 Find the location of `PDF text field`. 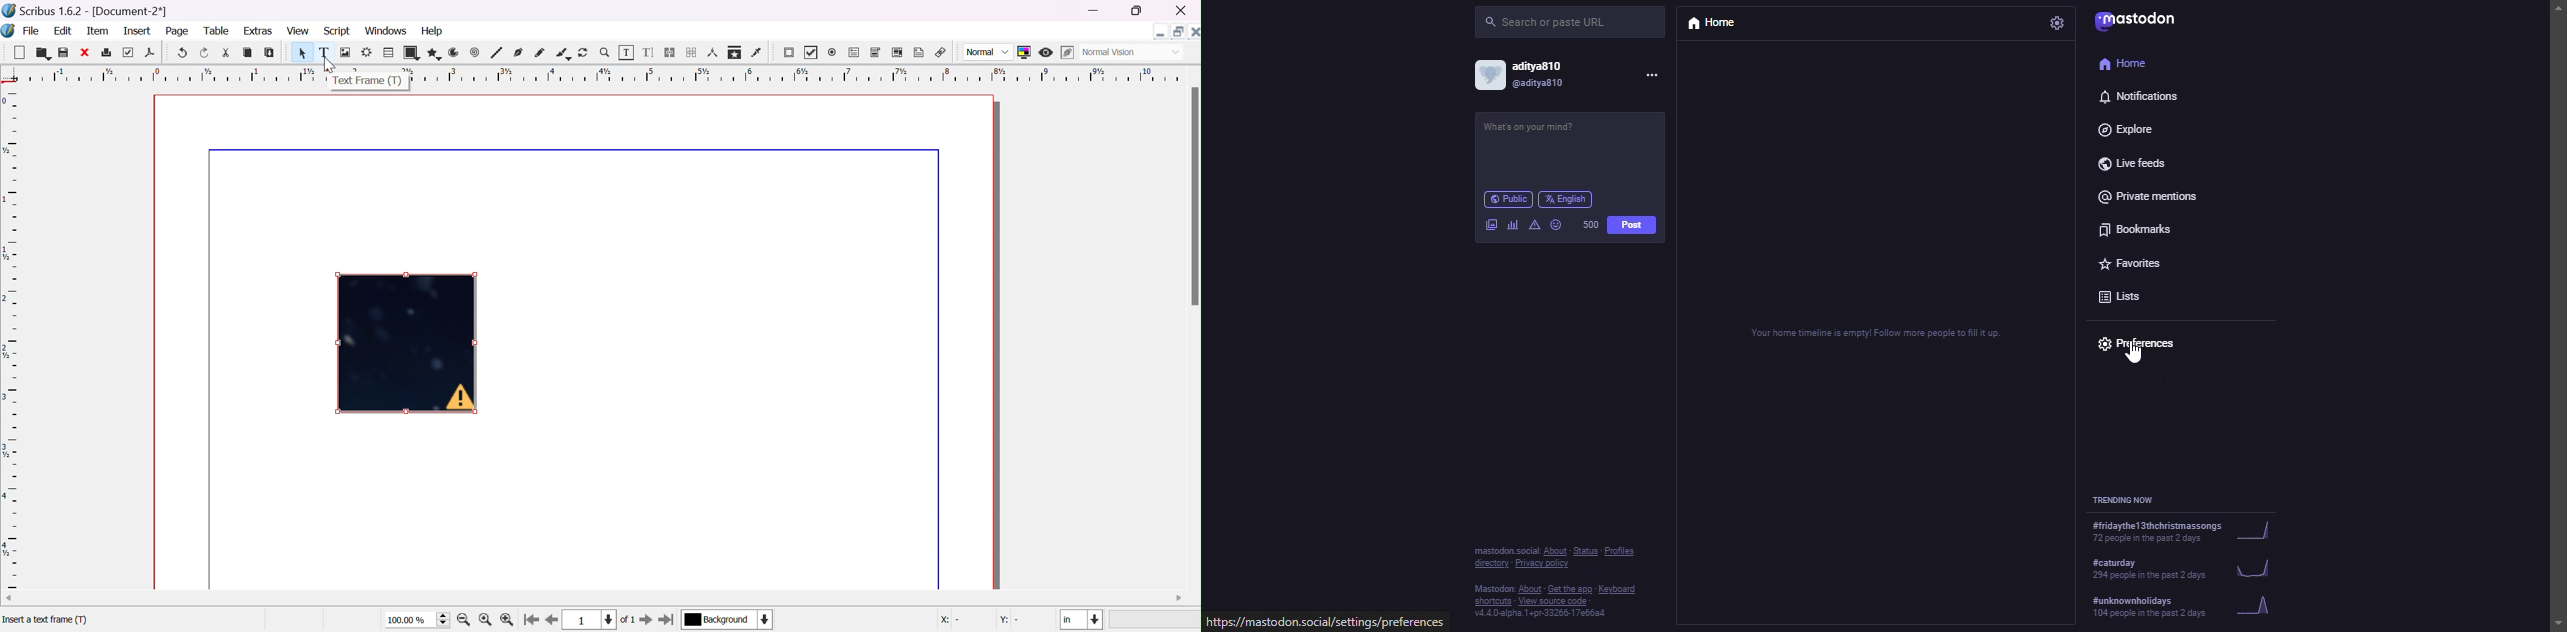

PDF text field is located at coordinates (855, 53).